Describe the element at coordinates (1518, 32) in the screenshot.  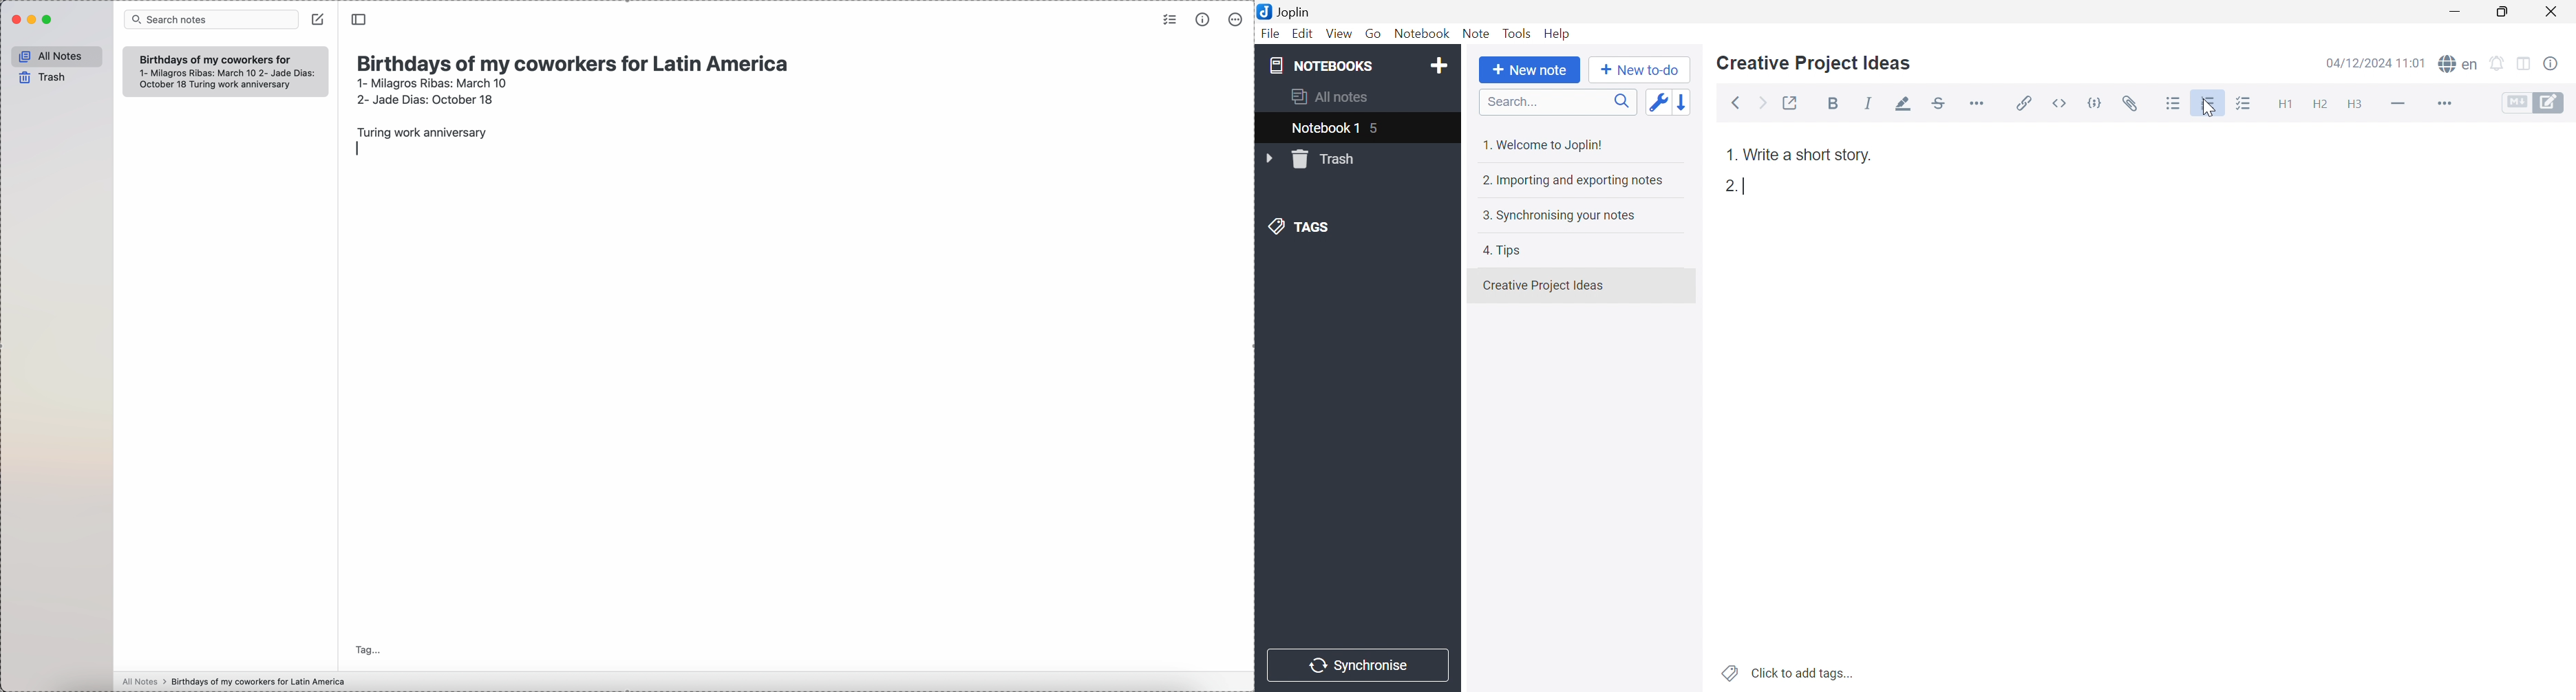
I see `Tools` at that location.